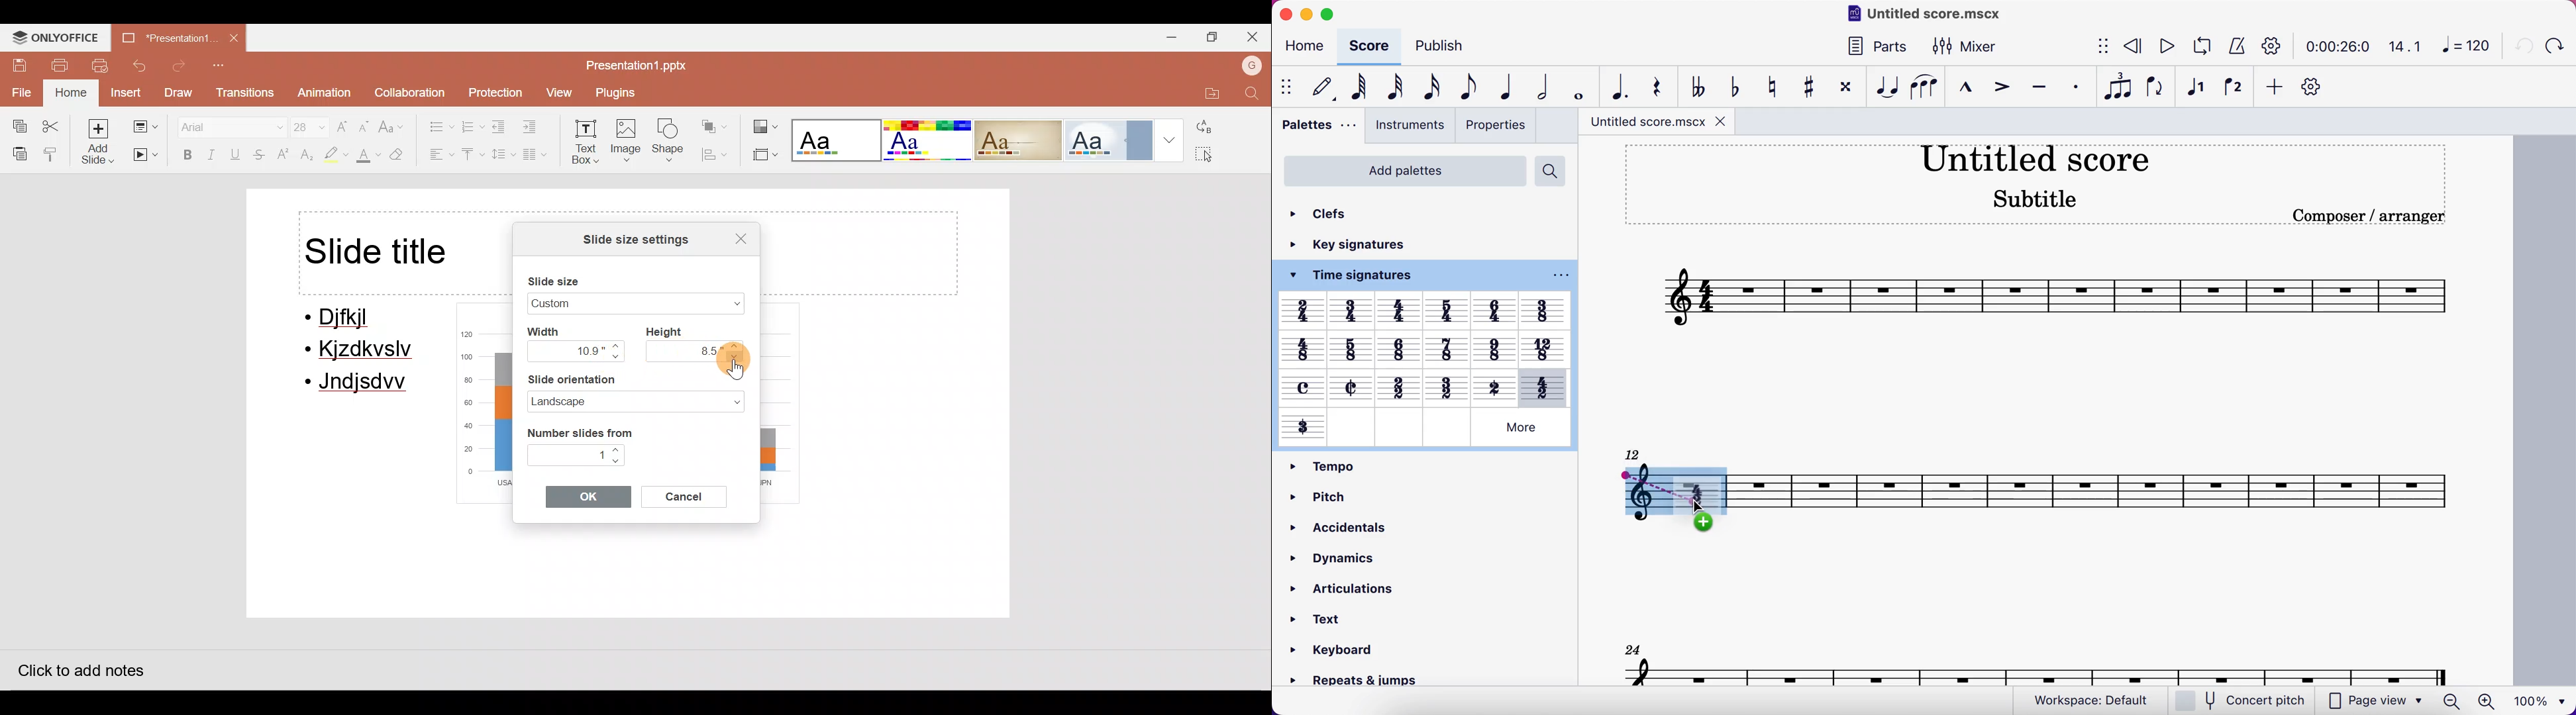  Describe the element at coordinates (2035, 87) in the screenshot. I see `tenuto` at that location.